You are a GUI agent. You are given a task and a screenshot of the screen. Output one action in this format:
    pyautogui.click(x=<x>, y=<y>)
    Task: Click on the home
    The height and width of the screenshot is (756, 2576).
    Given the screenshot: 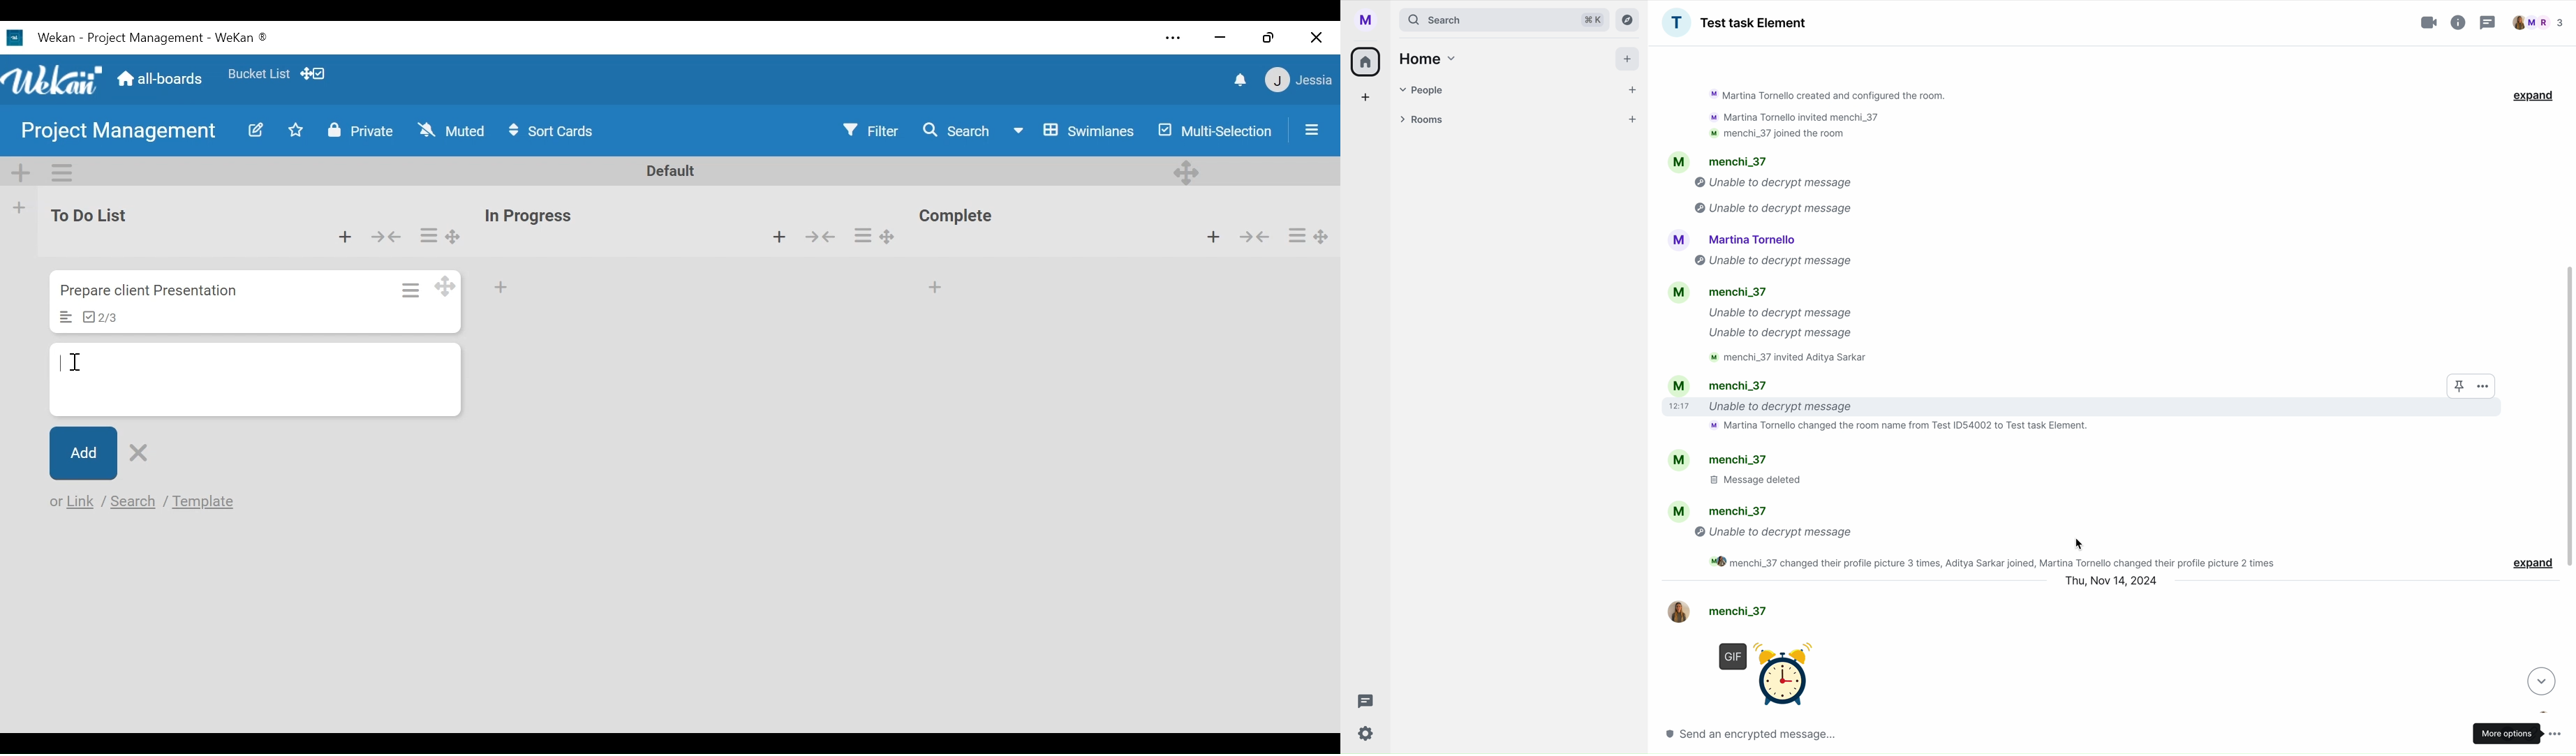 What is the action you would take?
    pyautogui.click(x=1366, y=61)
    